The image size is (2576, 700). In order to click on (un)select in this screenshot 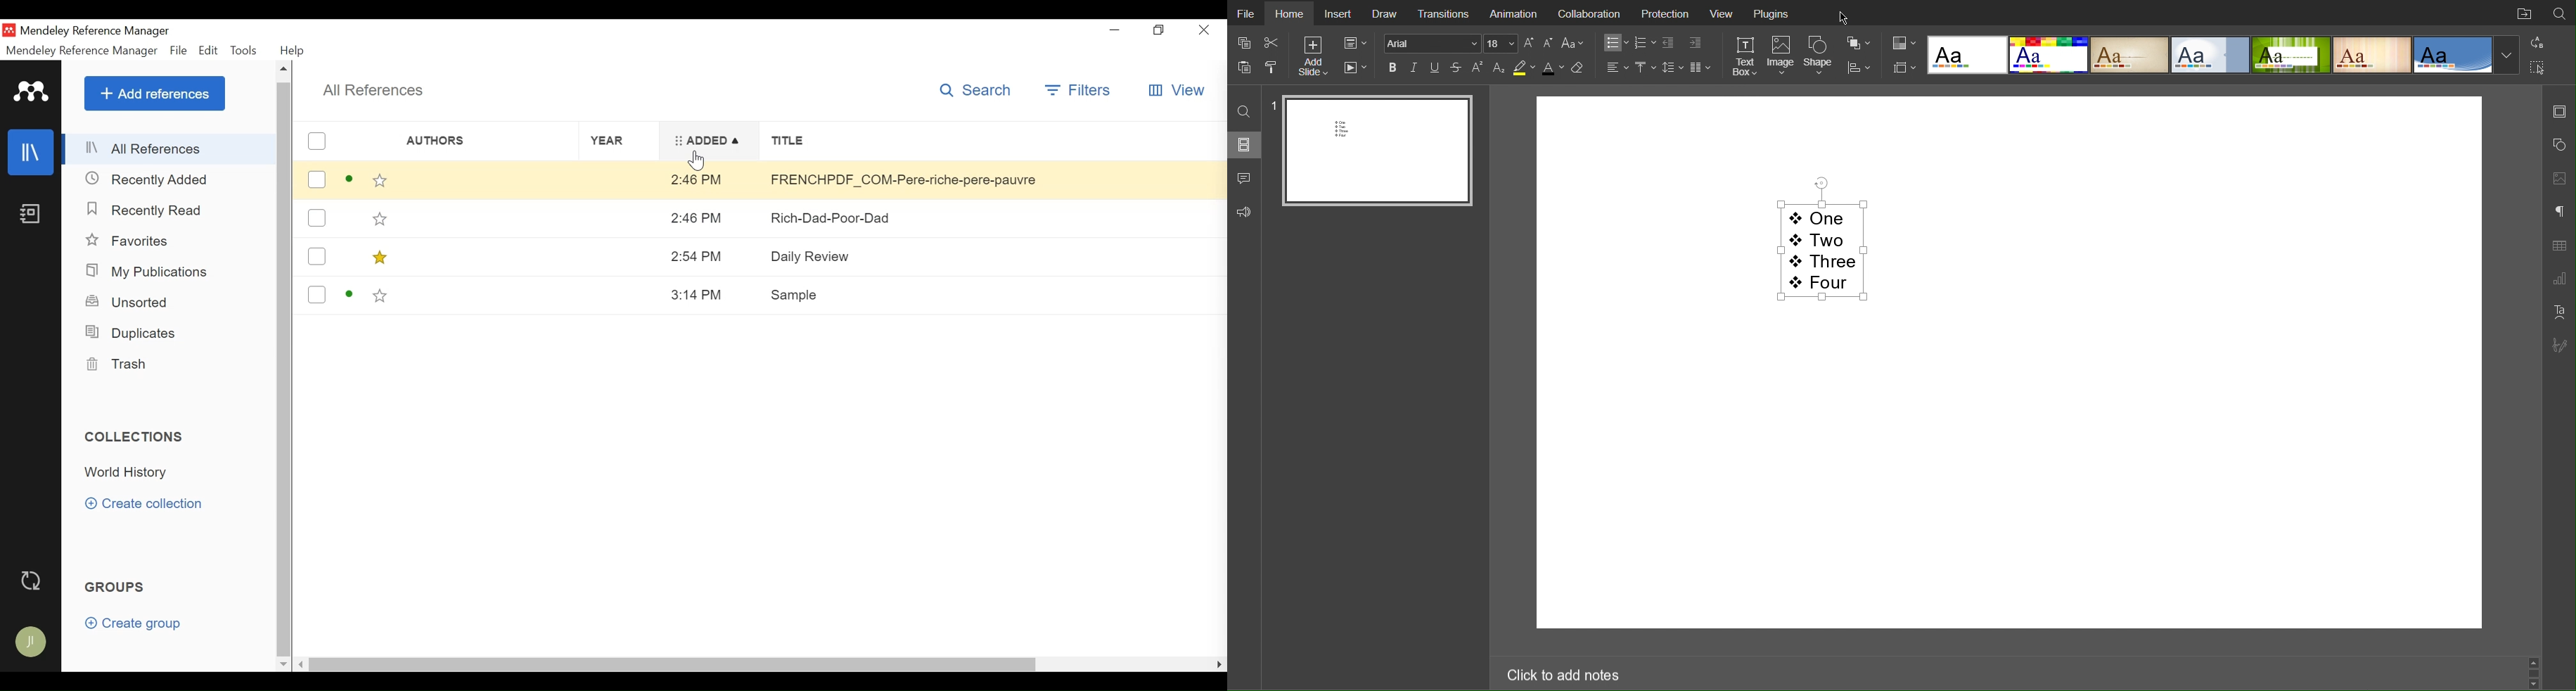, I will do `click(318, 218)`.